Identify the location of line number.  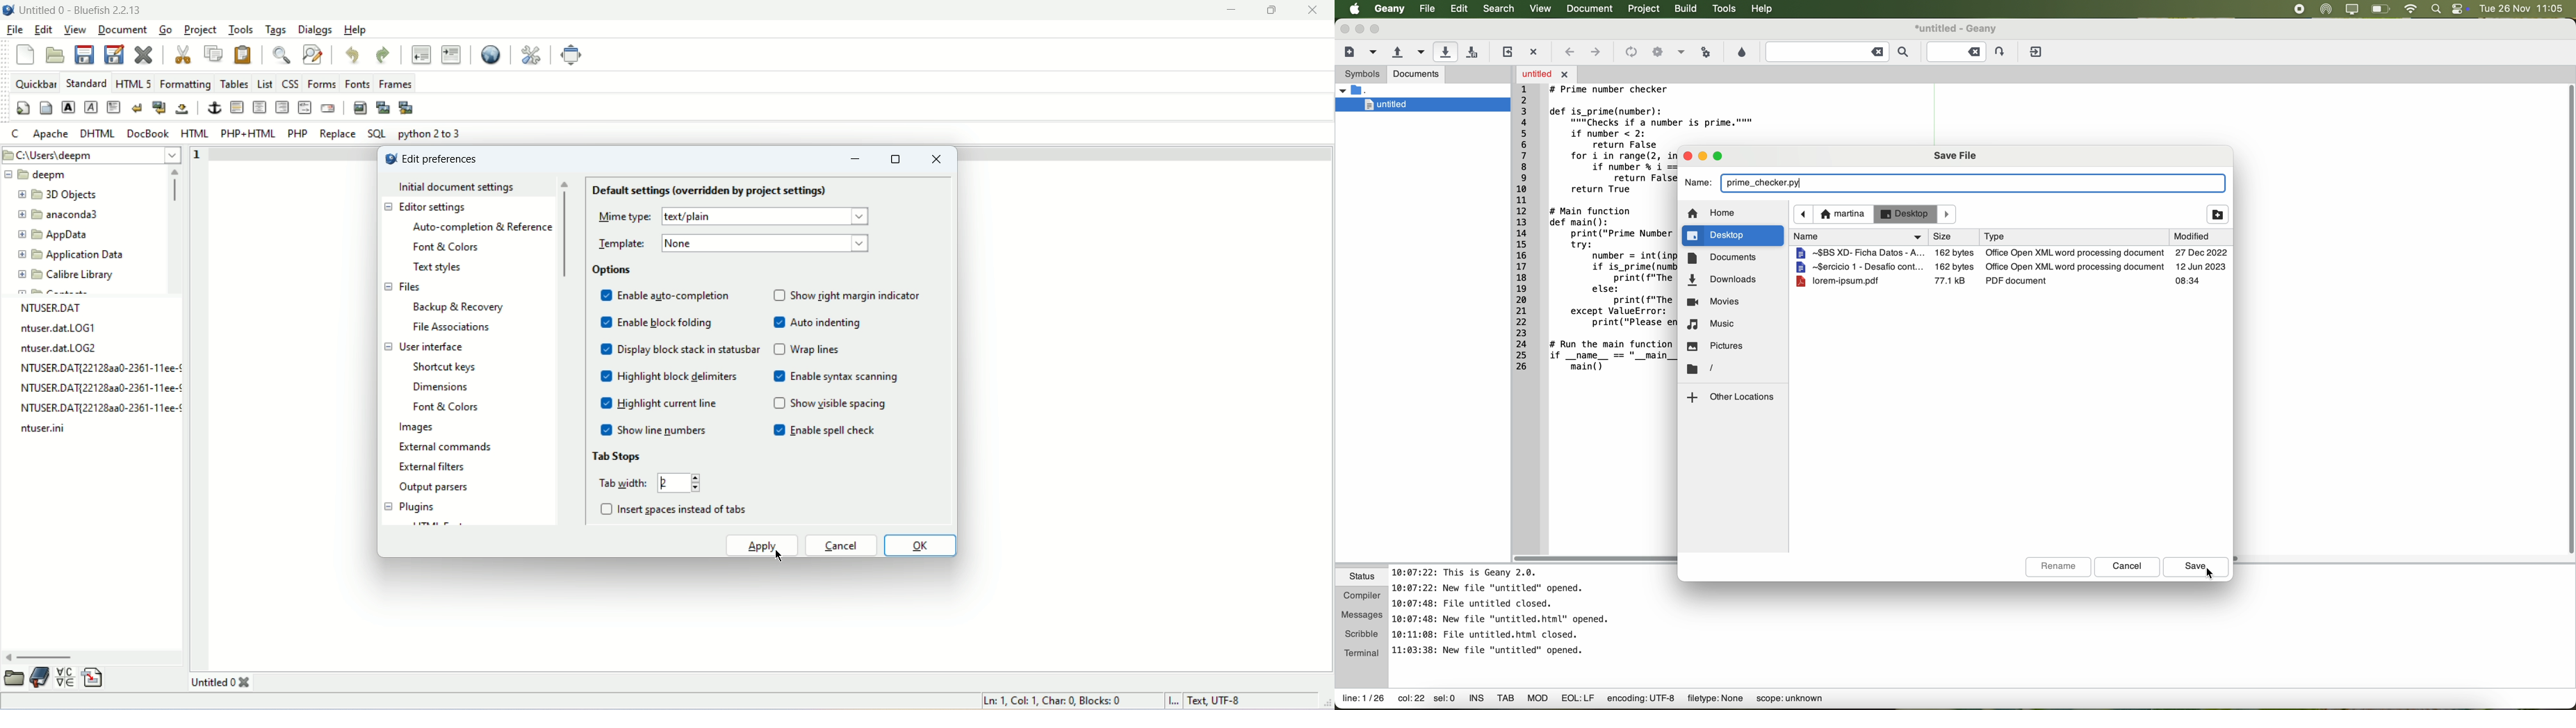
(201, 154).